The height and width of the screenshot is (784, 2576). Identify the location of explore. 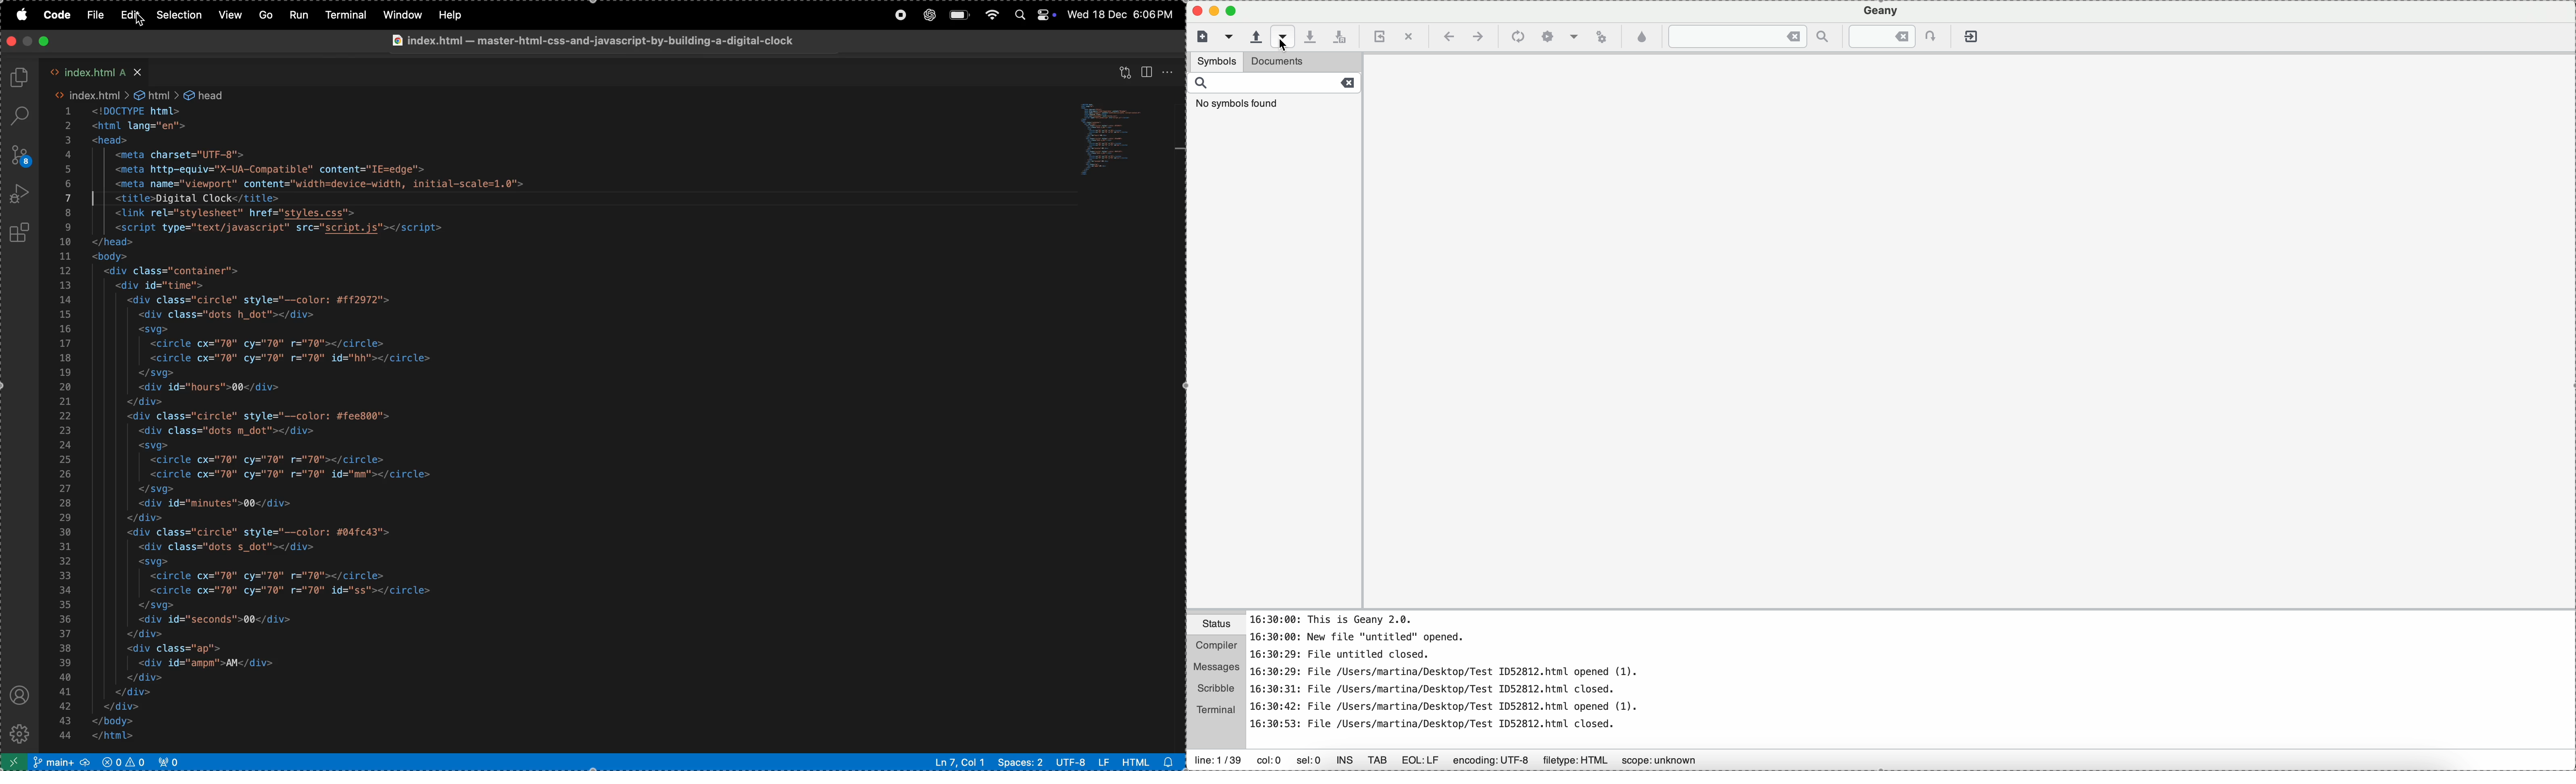
(20, 78).